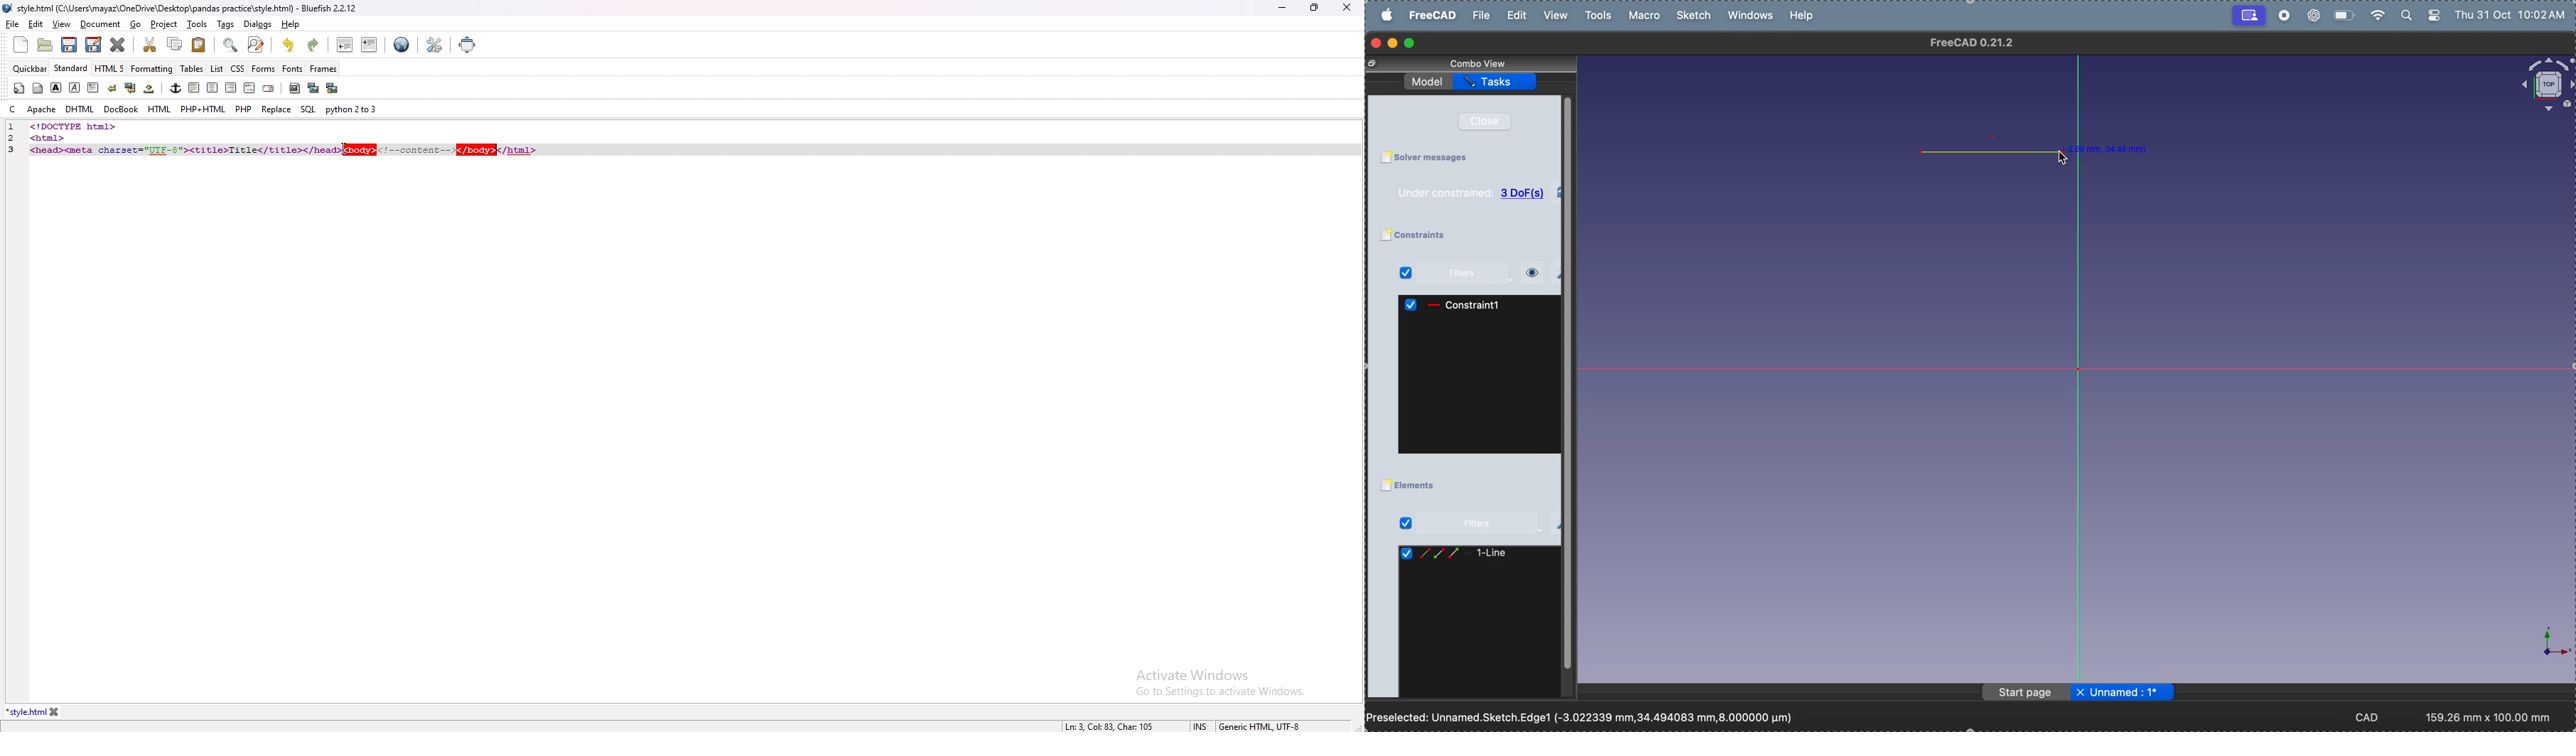  What do you see at coordinates (203, 109) in the screenshot?
I see `php+html` at bounding box center [203, 109].